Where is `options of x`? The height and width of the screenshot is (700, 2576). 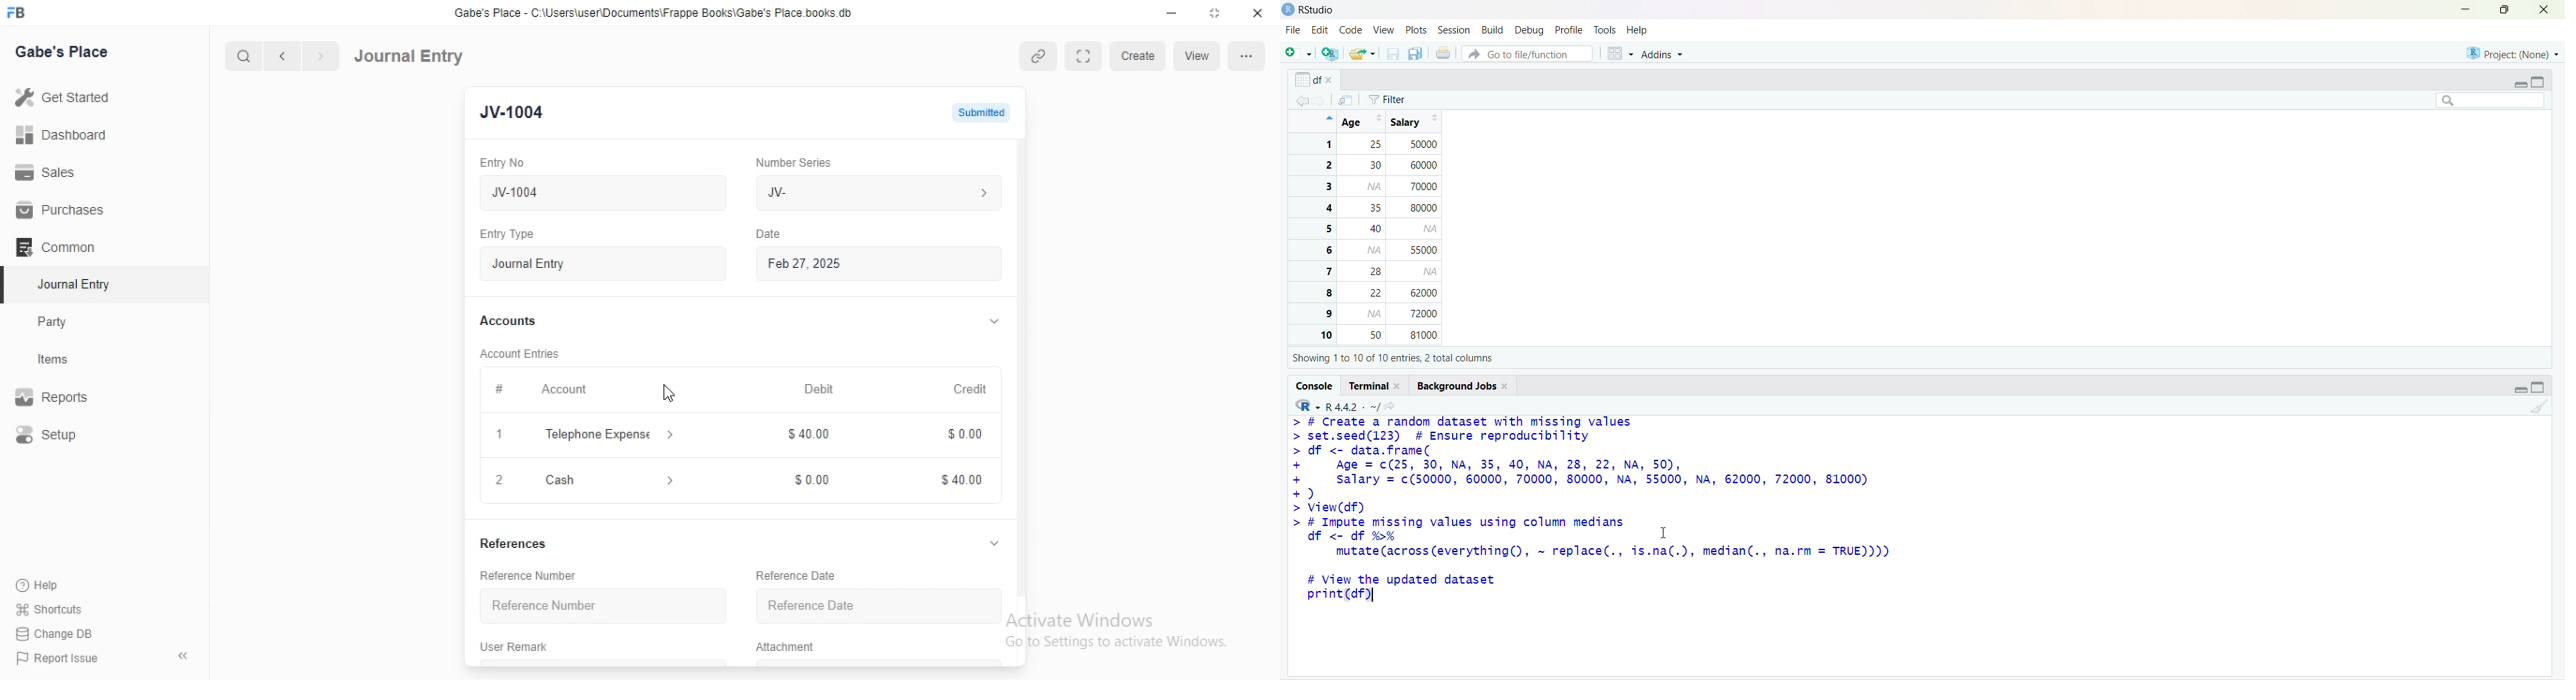 options of x is located at coordinates (1315, 79).